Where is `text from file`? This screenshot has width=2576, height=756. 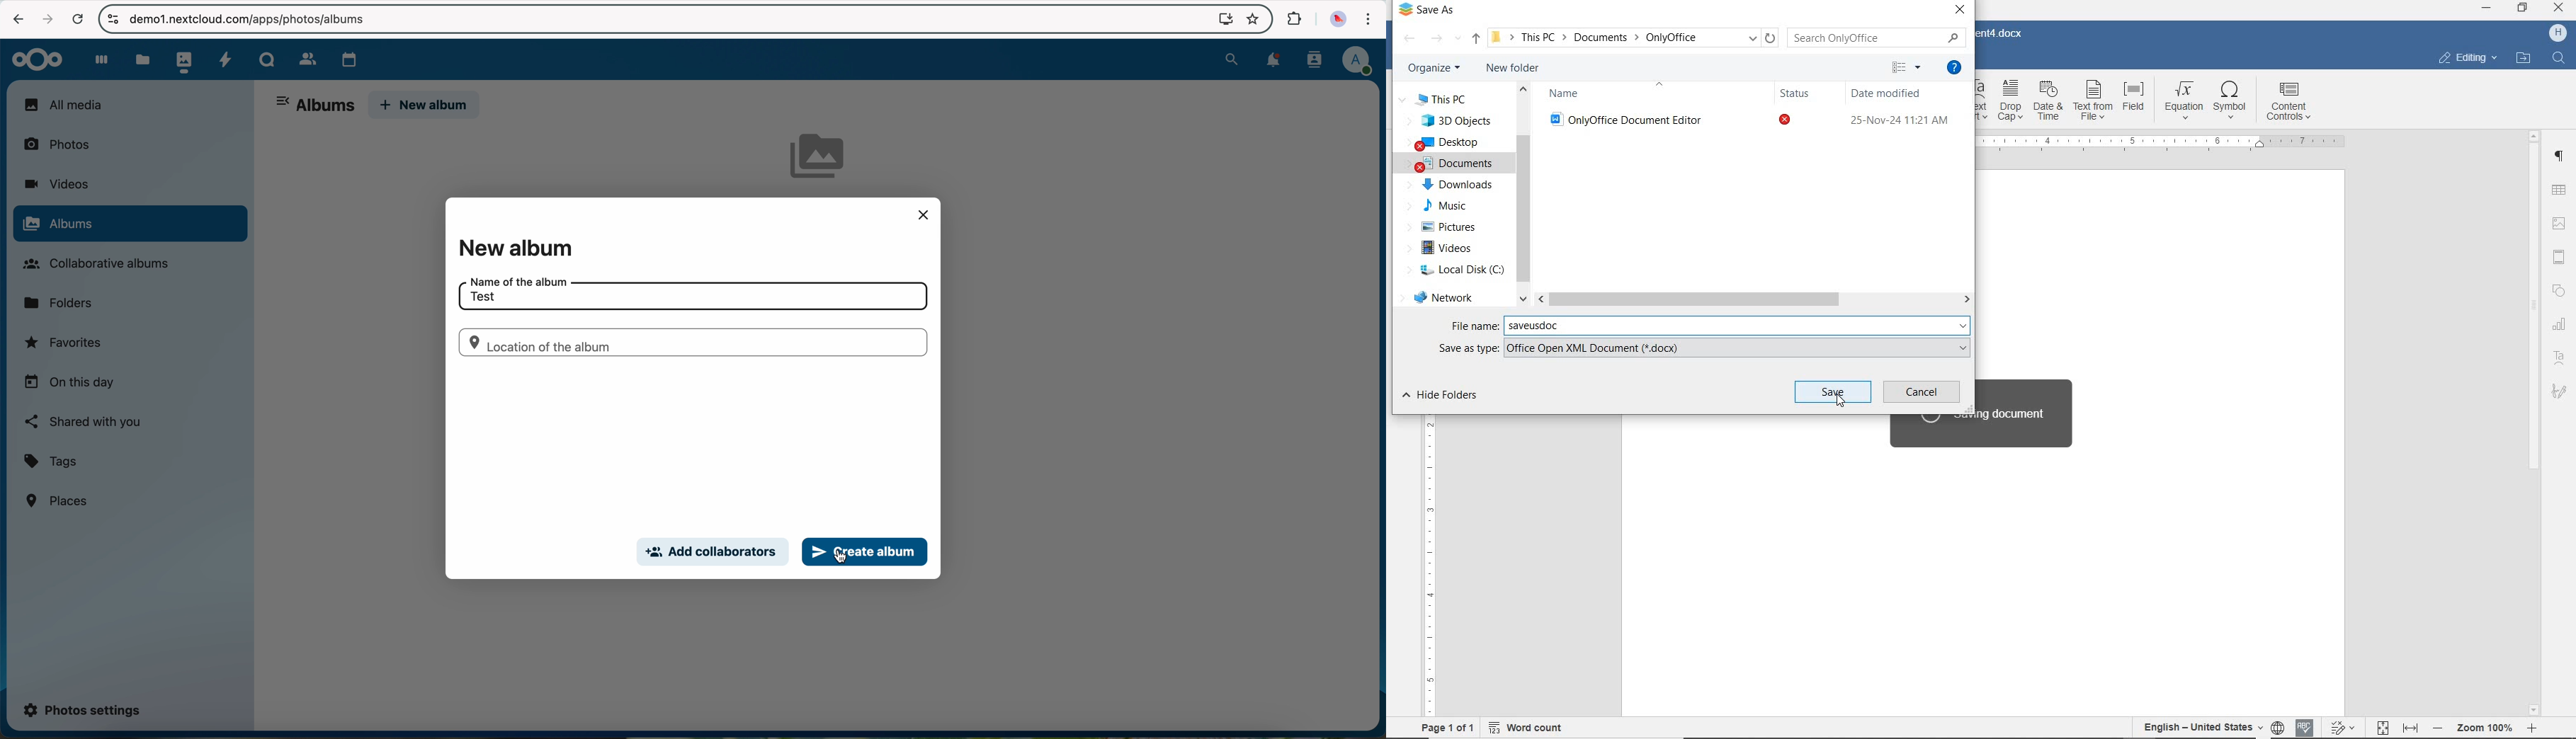
text from file is located at coordinates (2092, 101).